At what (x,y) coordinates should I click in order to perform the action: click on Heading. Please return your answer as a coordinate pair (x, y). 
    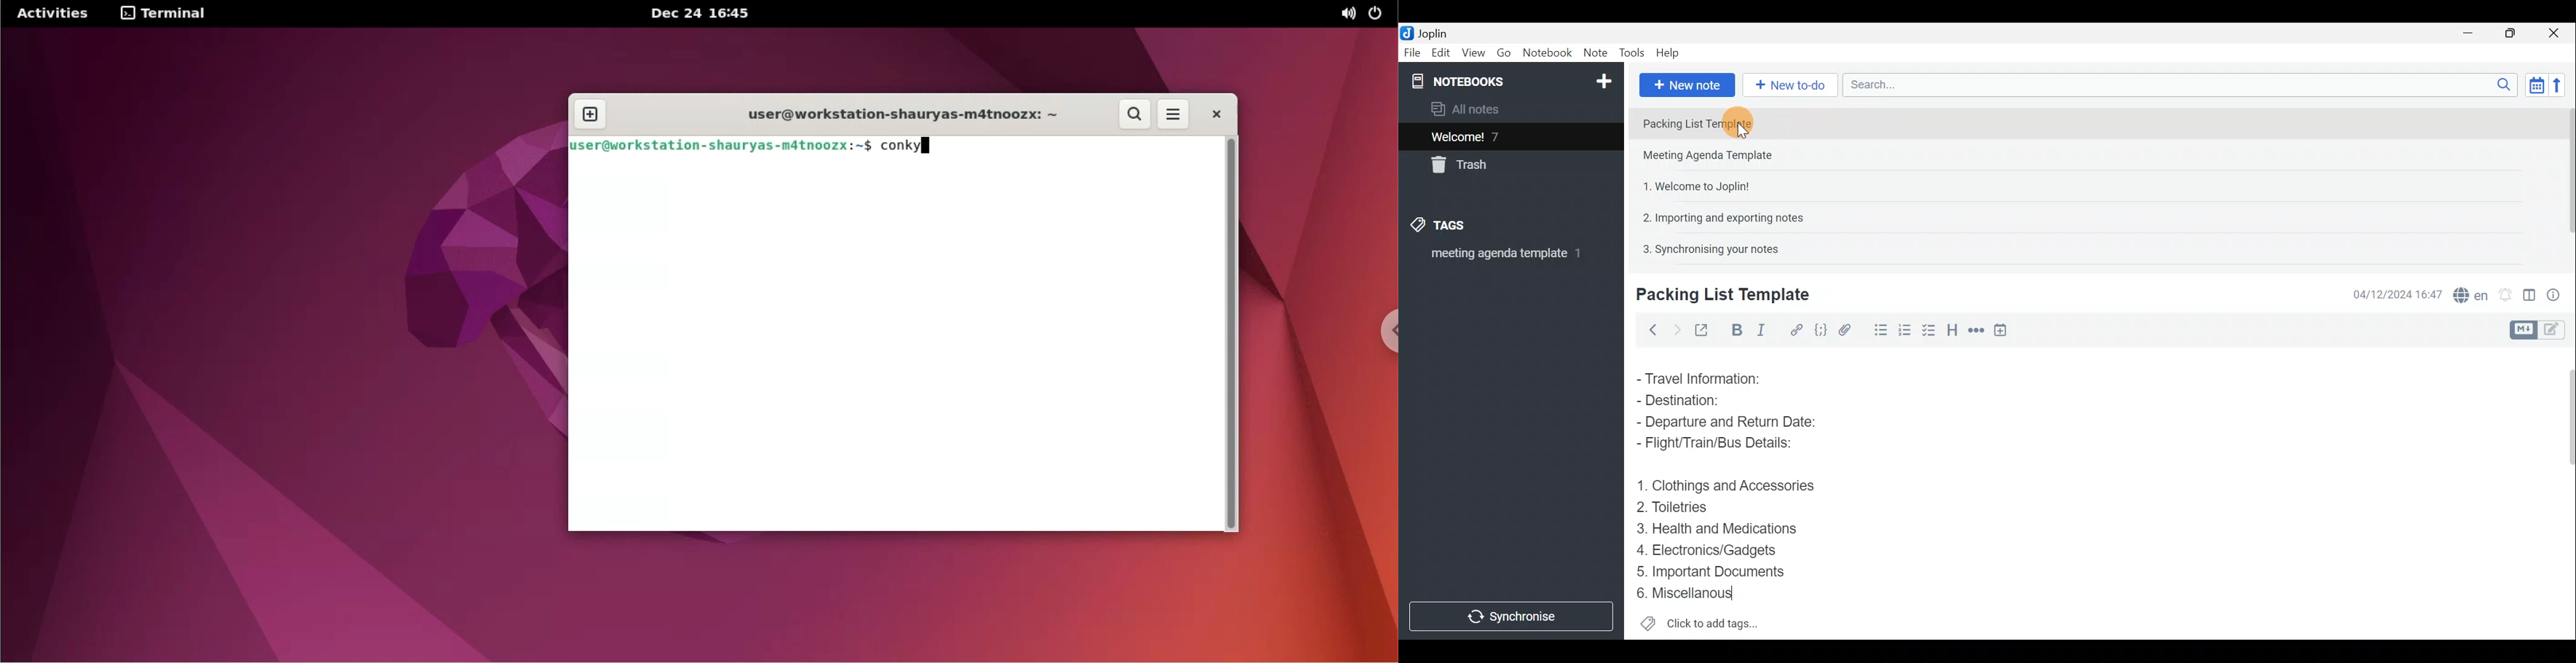
    Looking at the image, I should click on (1954, 328).